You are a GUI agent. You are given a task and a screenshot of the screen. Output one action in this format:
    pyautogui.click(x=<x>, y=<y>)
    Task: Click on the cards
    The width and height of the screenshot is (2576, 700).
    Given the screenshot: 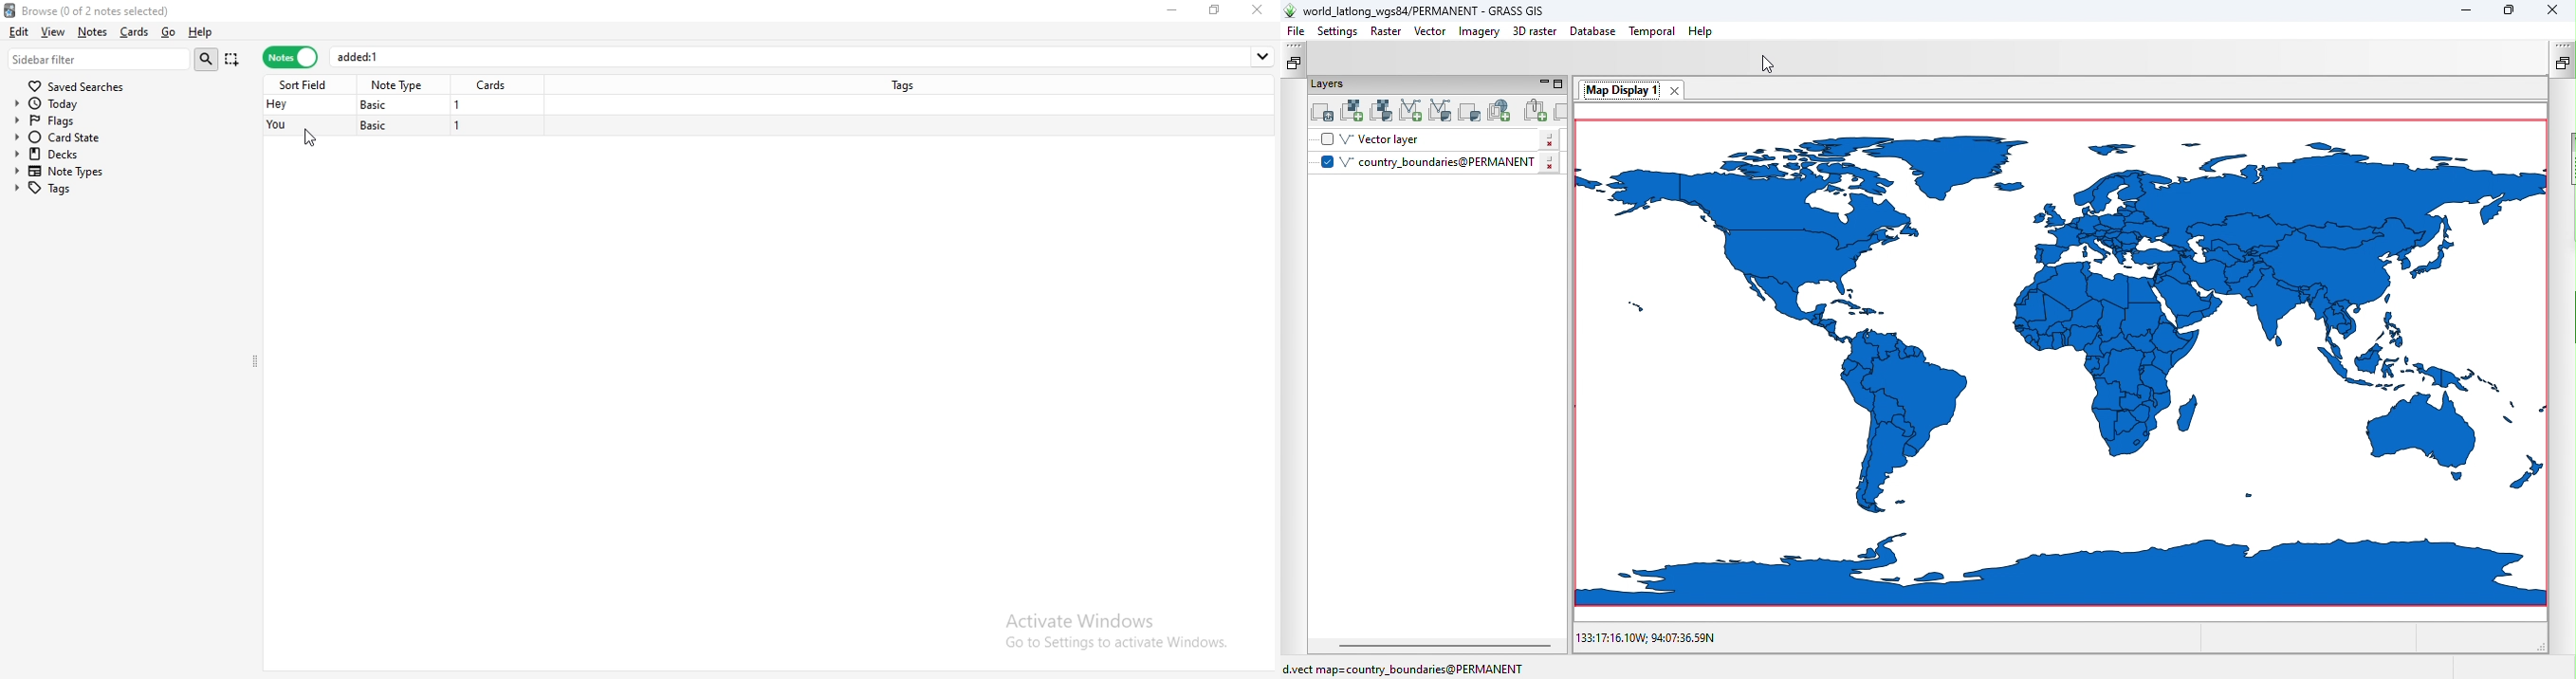 What is the action you would take?
    pyautogui.click(x=132, y=32)
    